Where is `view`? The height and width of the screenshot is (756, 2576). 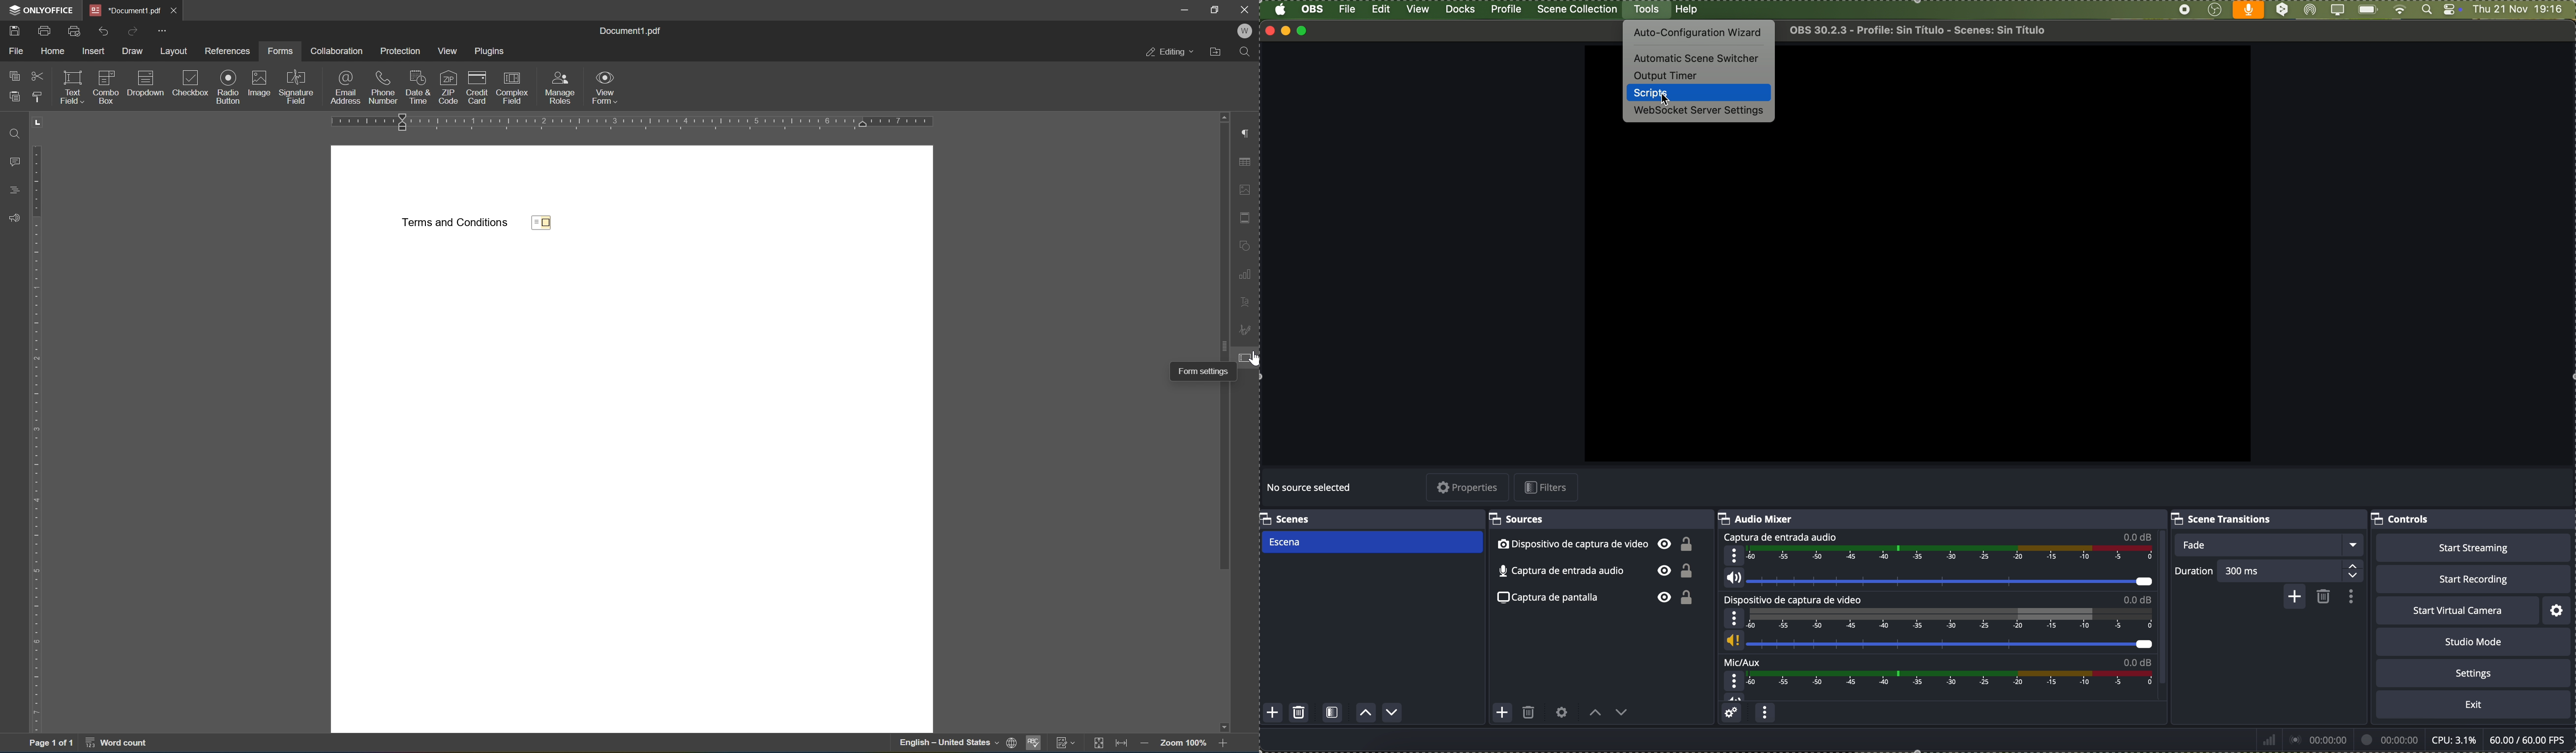 view is located at coordinates (1419, 9).